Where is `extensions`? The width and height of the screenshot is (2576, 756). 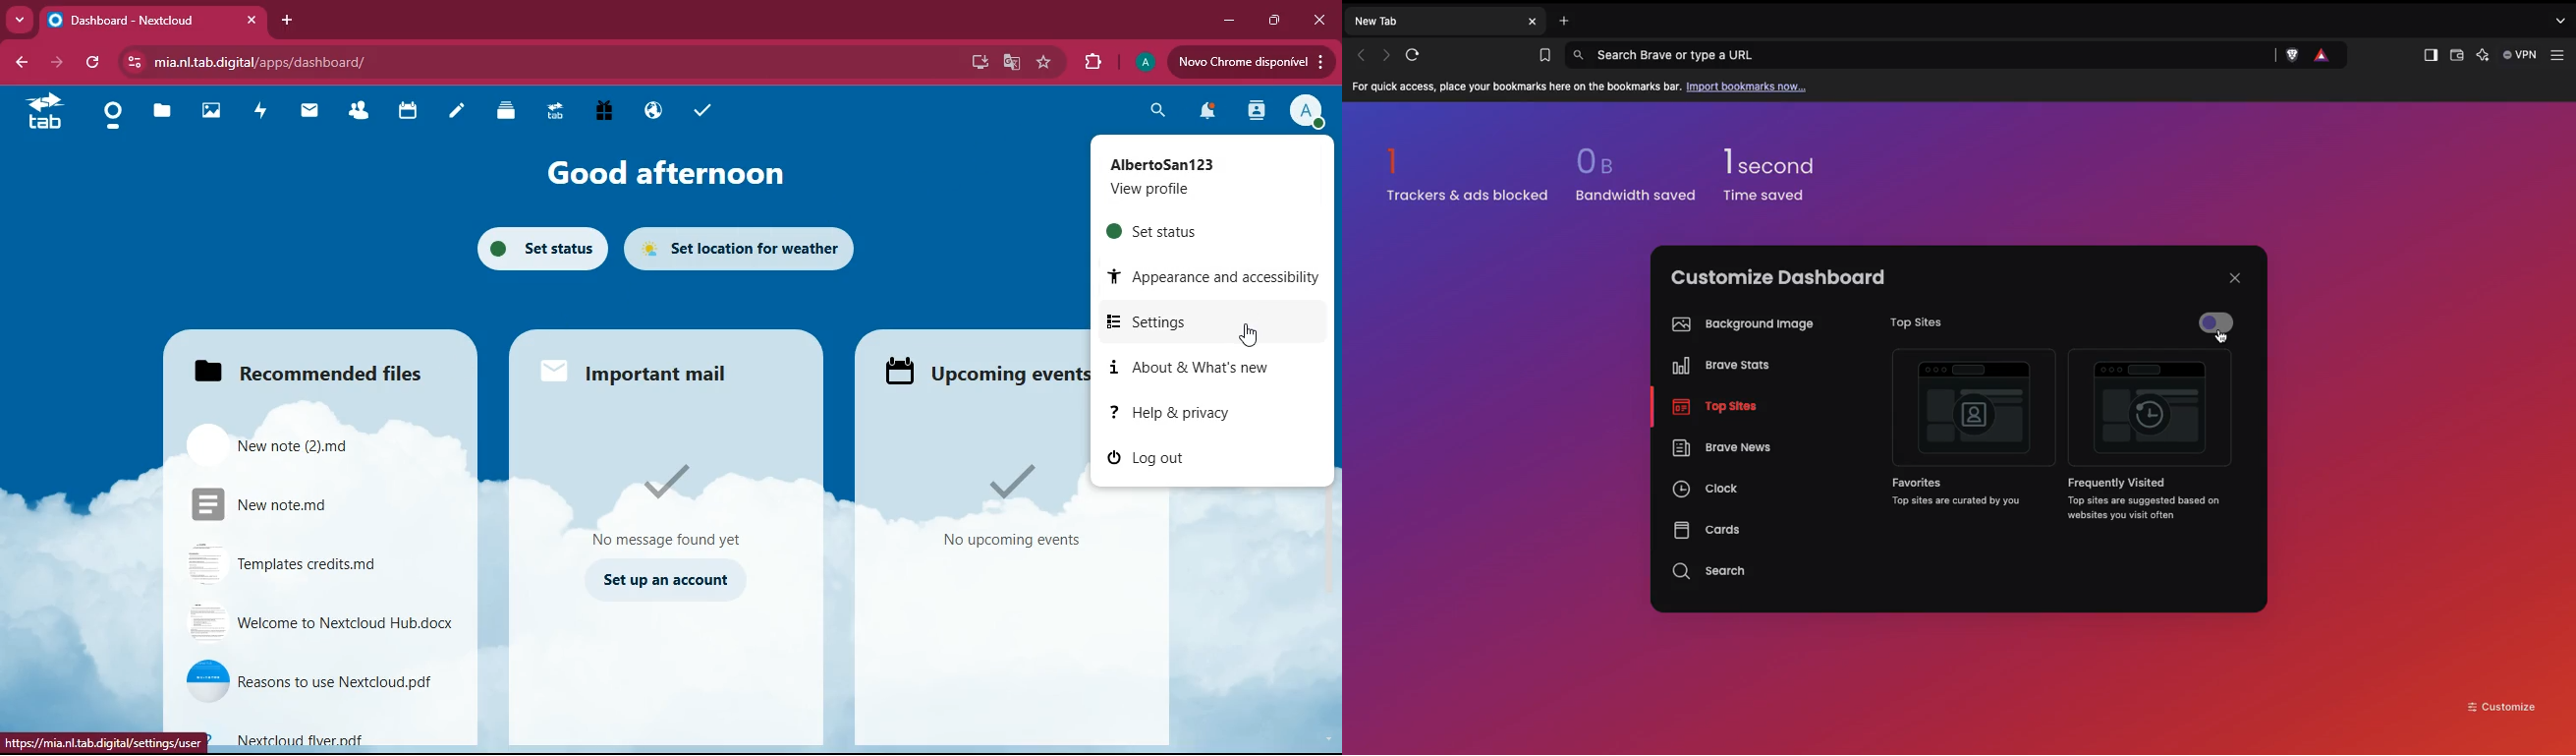
extensions is located at coordinates (1091, 63).